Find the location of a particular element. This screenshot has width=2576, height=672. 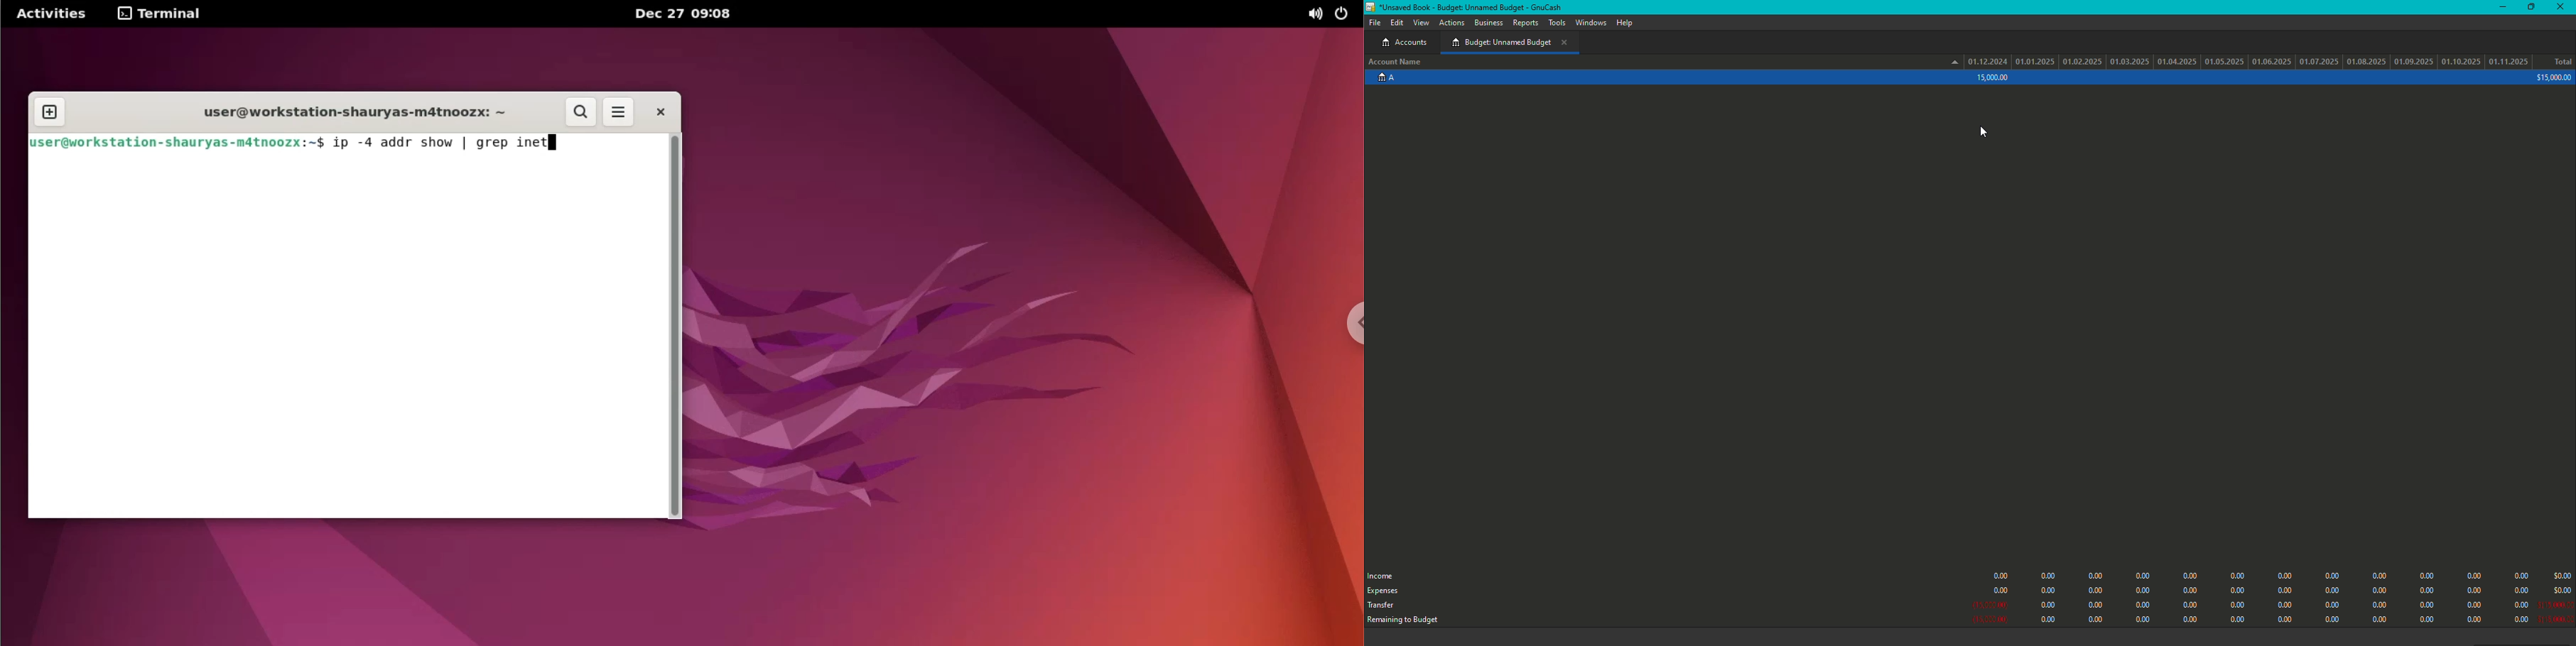

Reports is located at coordinates (1525, 25).